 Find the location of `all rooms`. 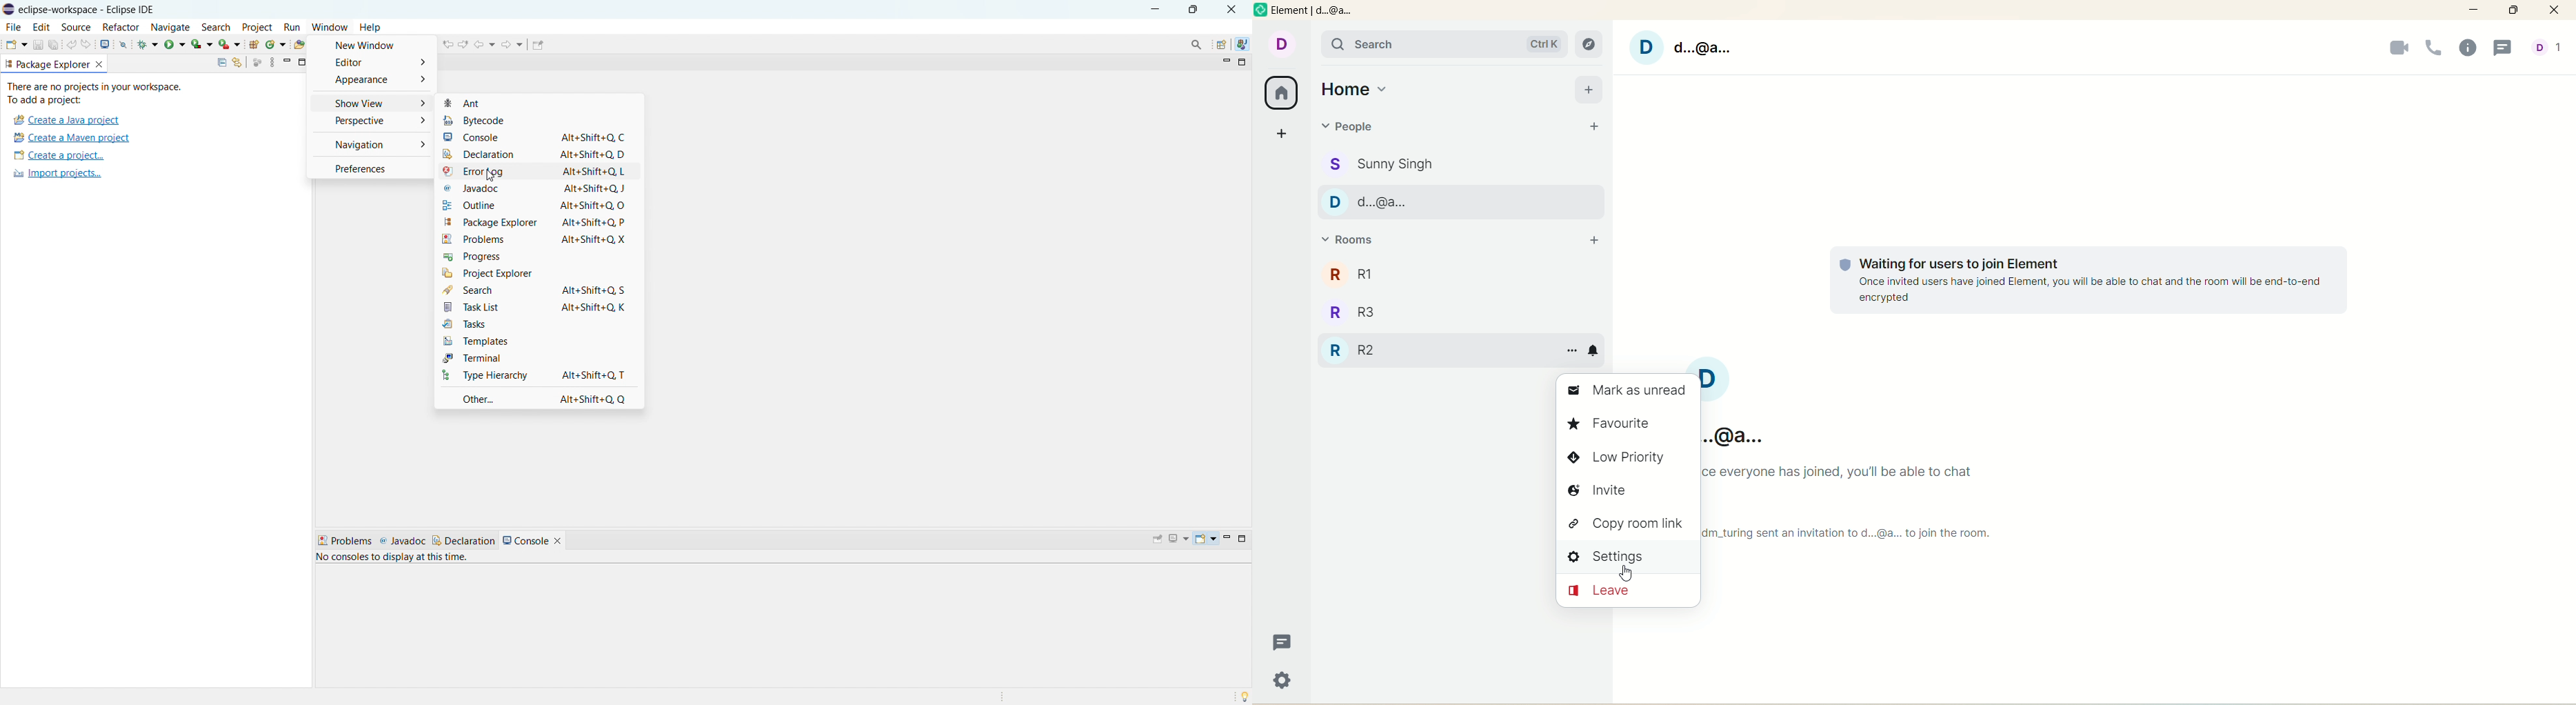

all rooms is located at coordinates (1282, 92).